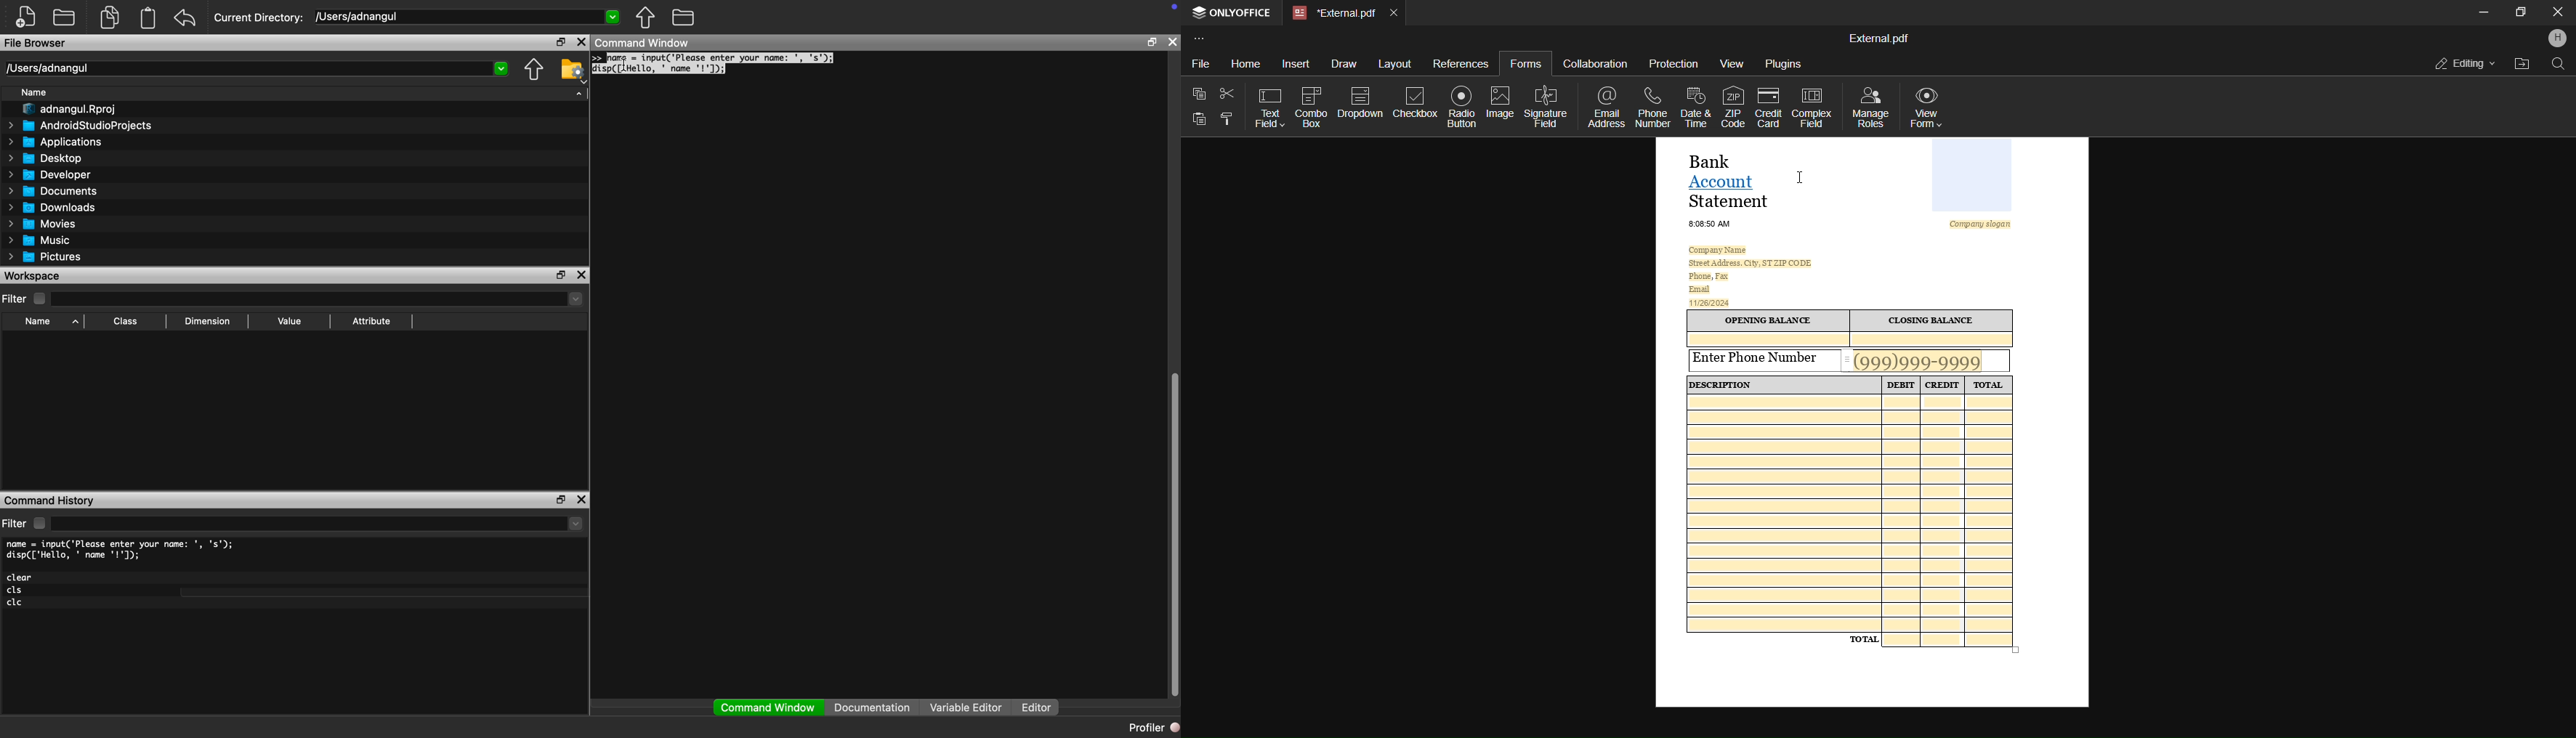  I want to click on maximize, so click(1152, 42).